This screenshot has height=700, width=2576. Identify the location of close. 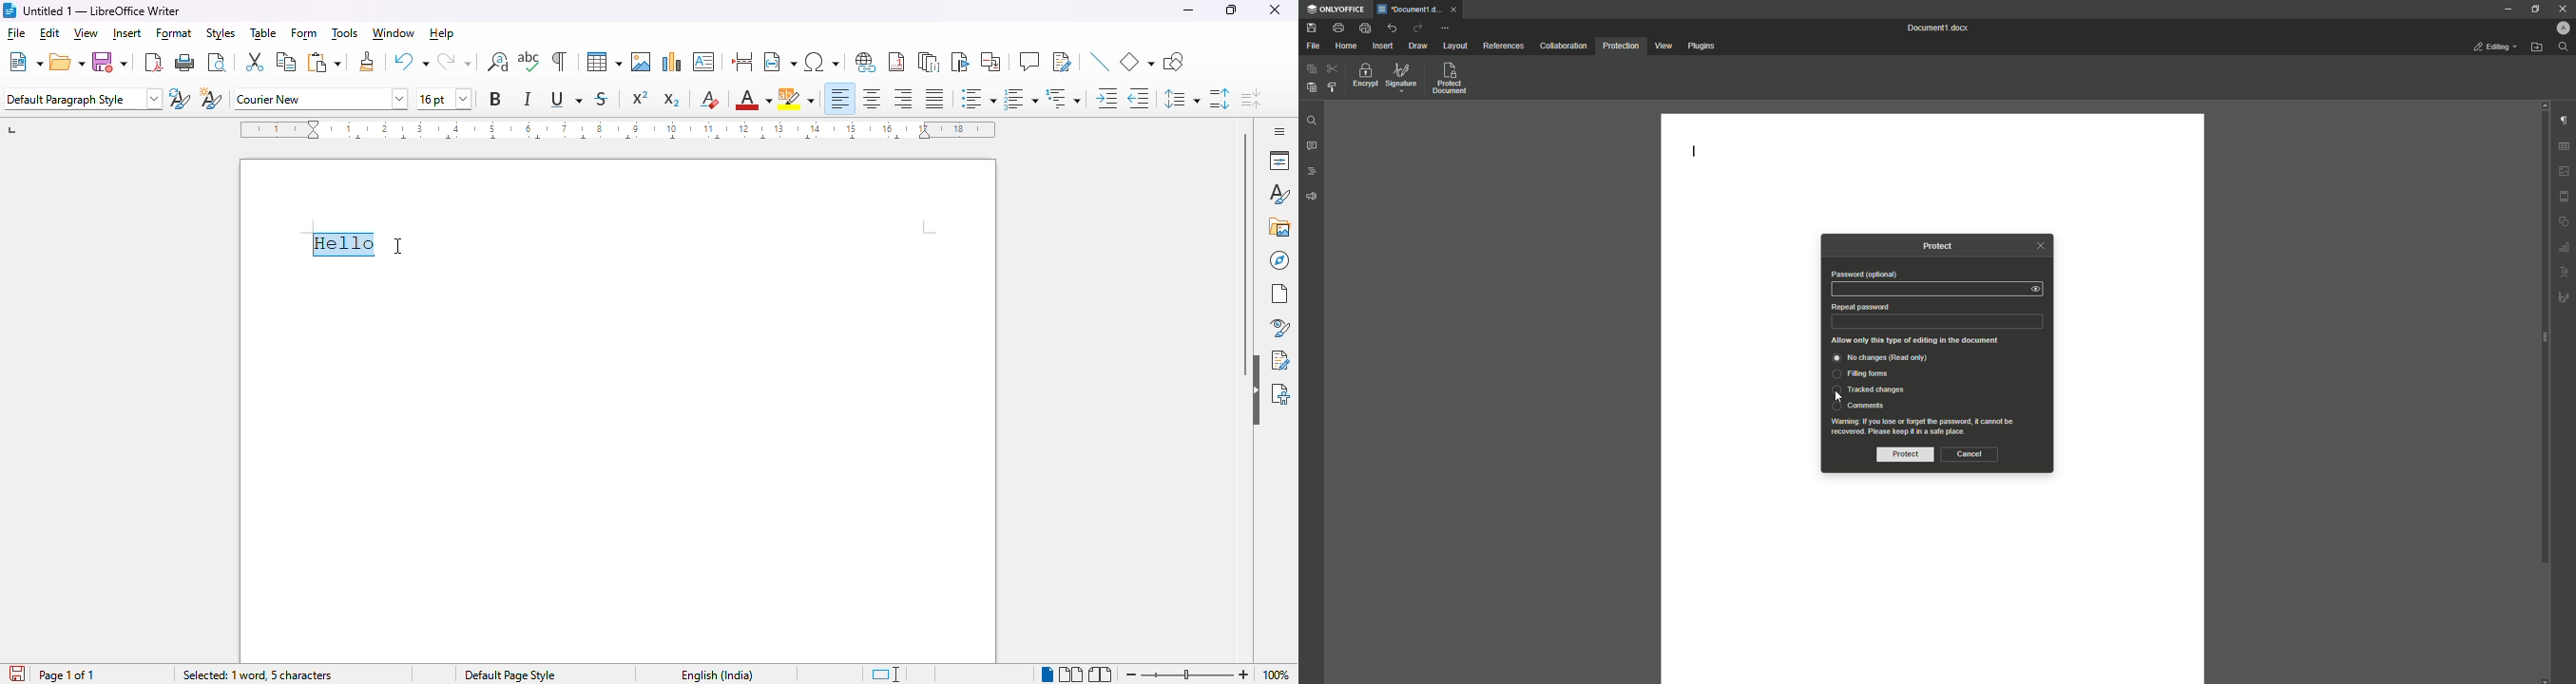
(1277, 10).